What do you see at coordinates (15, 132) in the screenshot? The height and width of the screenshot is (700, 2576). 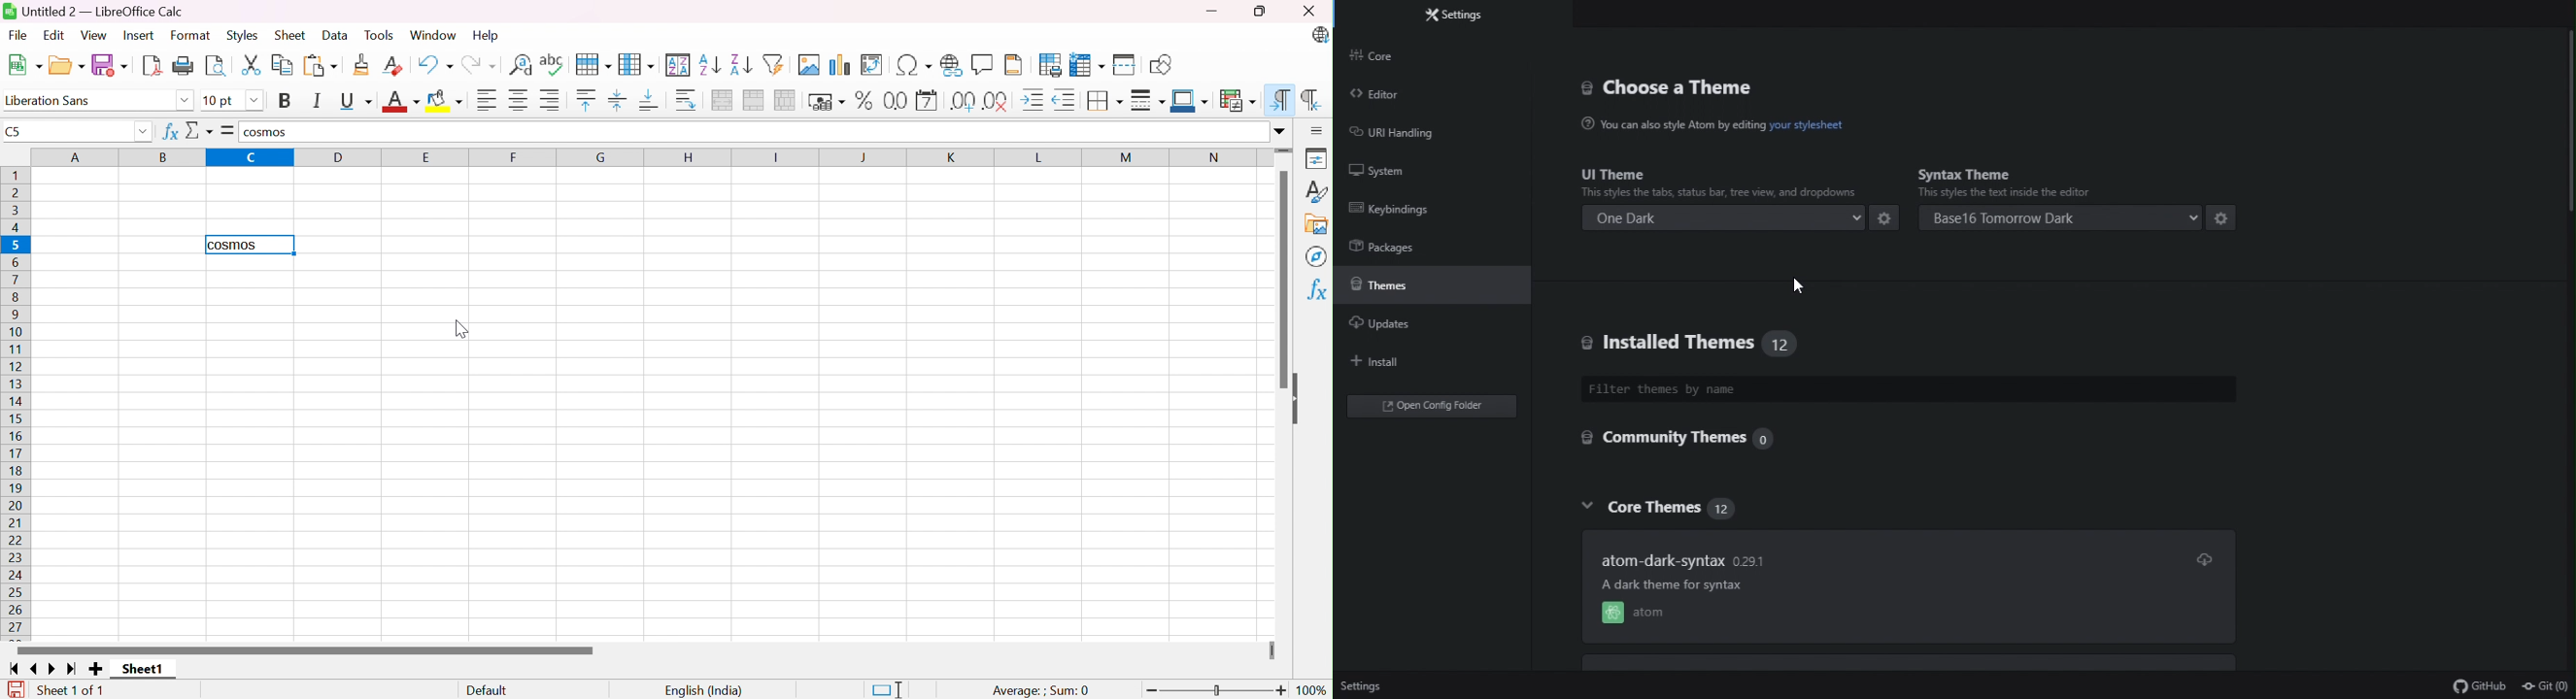 I see `C5` at bounding box center [15, 132].